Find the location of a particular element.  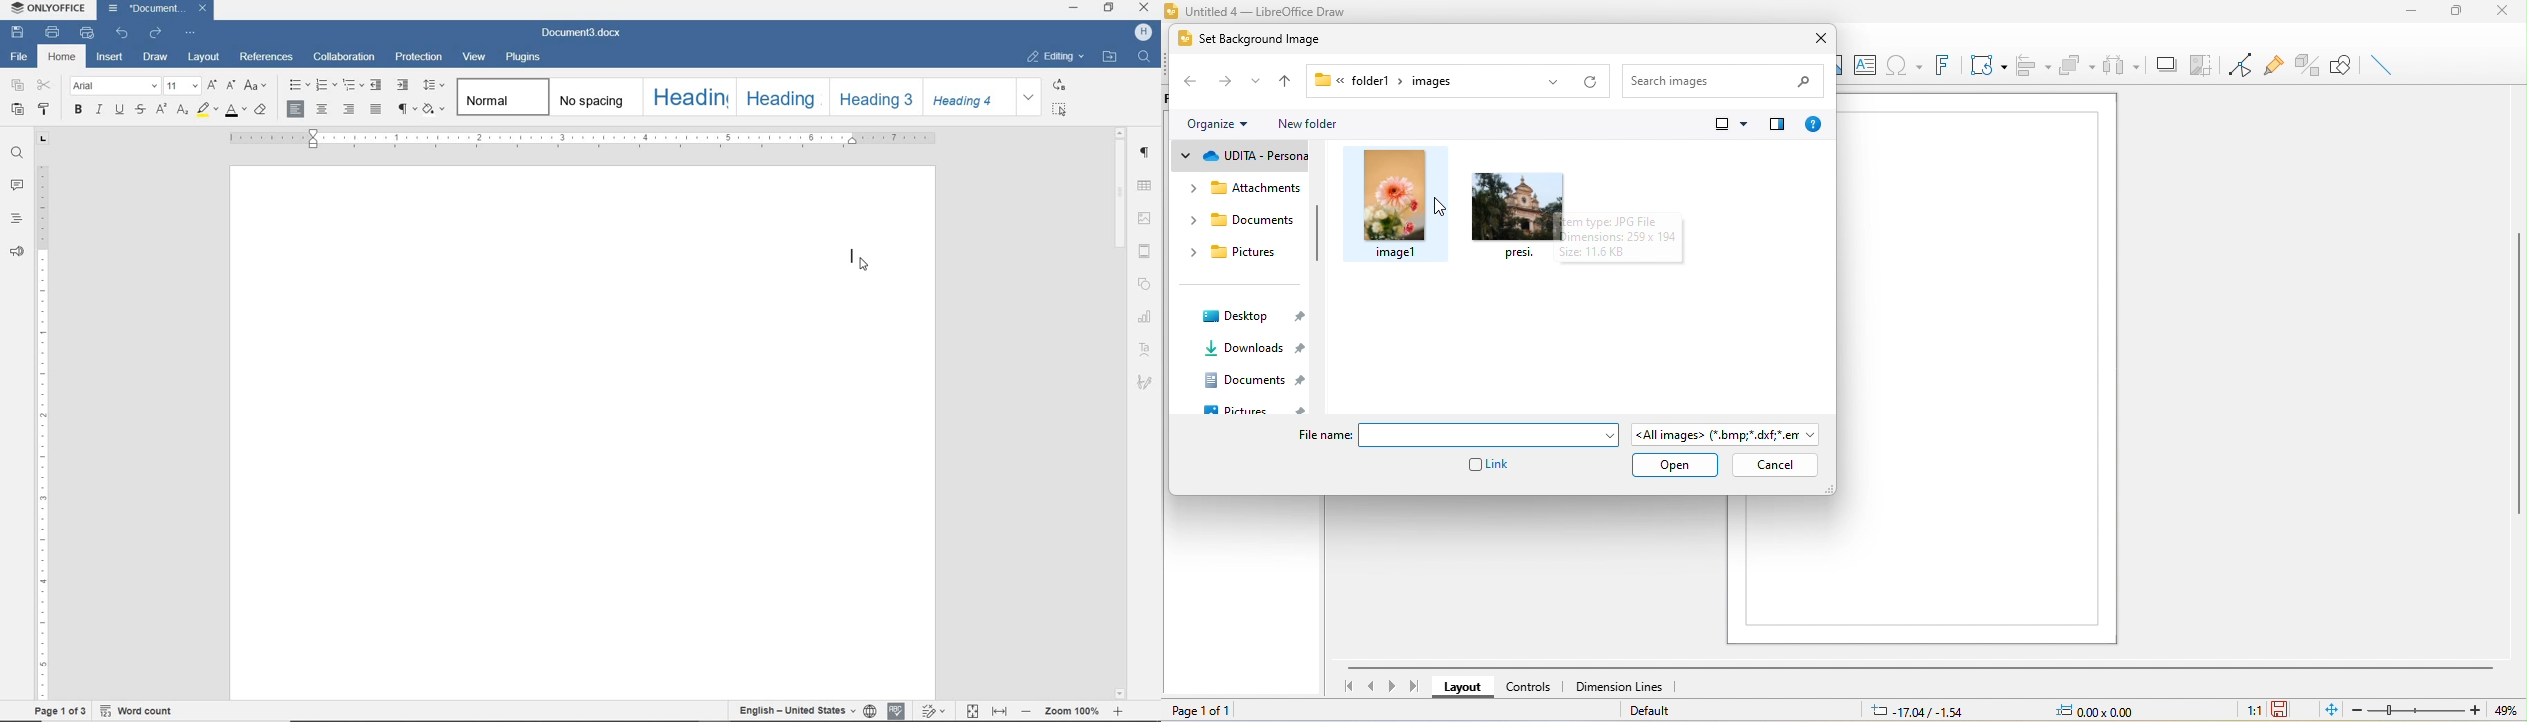

ALIGN RIGHT is located at coordinates (347, 109).